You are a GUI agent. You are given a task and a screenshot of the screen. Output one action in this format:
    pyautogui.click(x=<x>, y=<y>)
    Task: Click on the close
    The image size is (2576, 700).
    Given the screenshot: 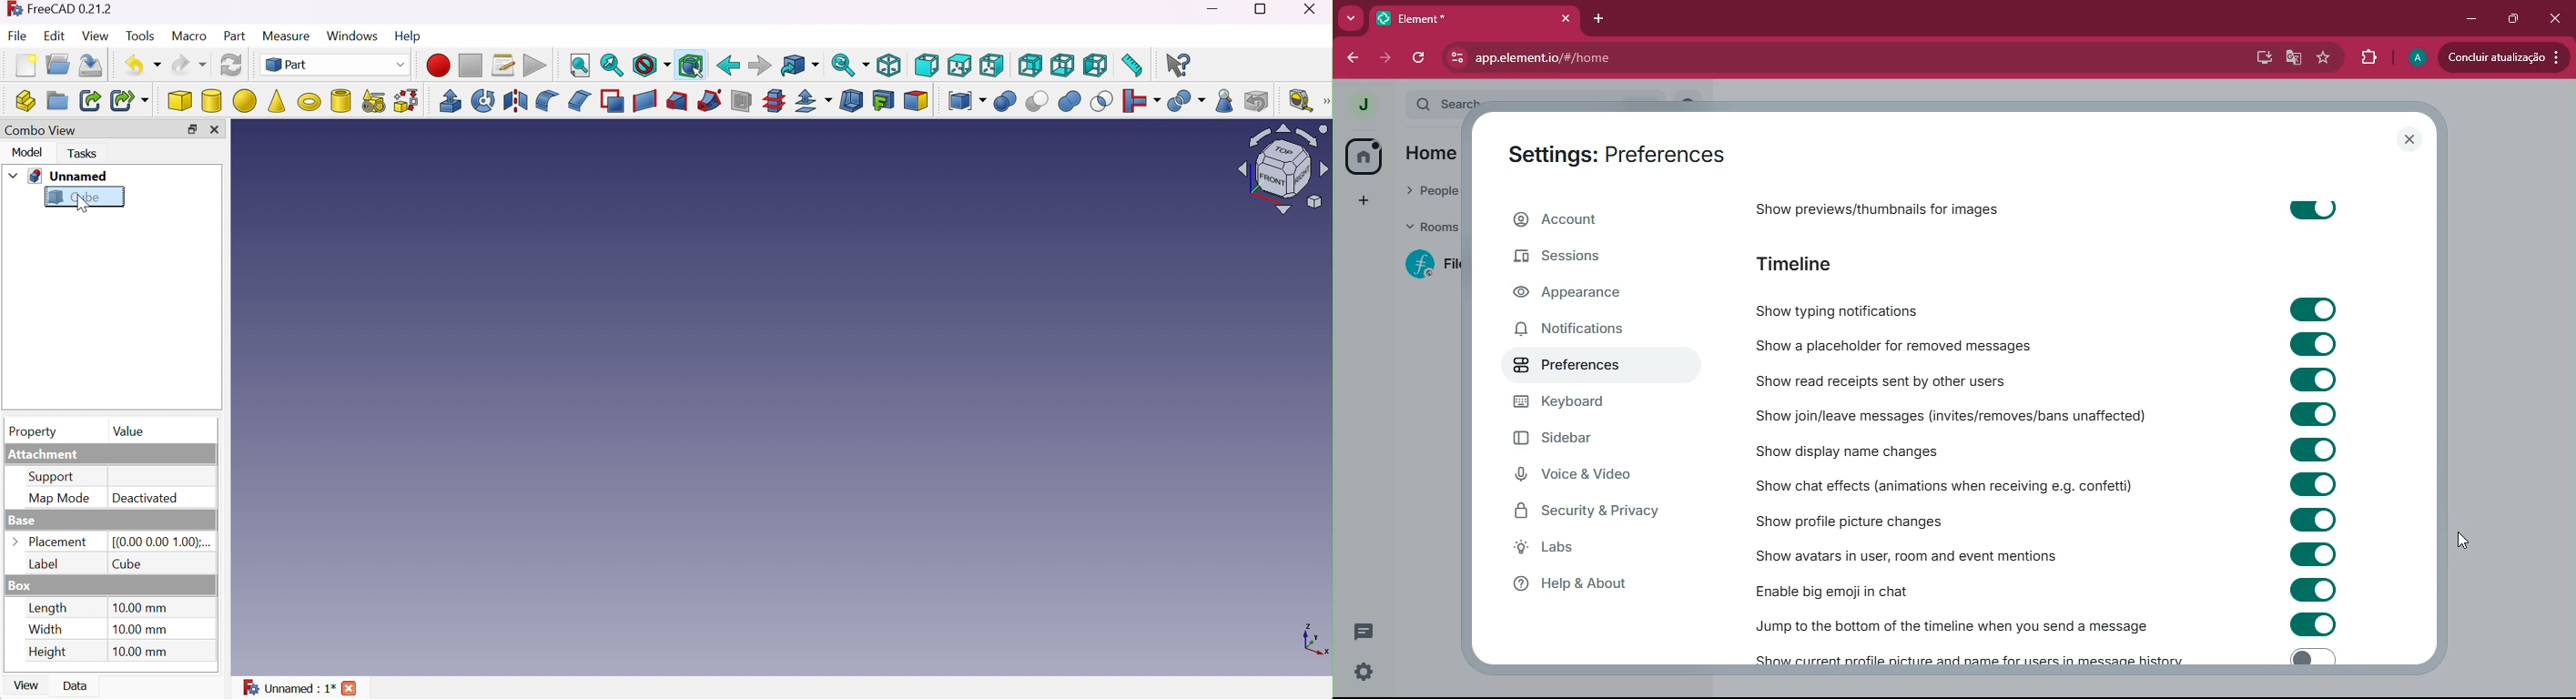 What is the action you would take?
    pyautogui.click(x=2409, y=137)
    